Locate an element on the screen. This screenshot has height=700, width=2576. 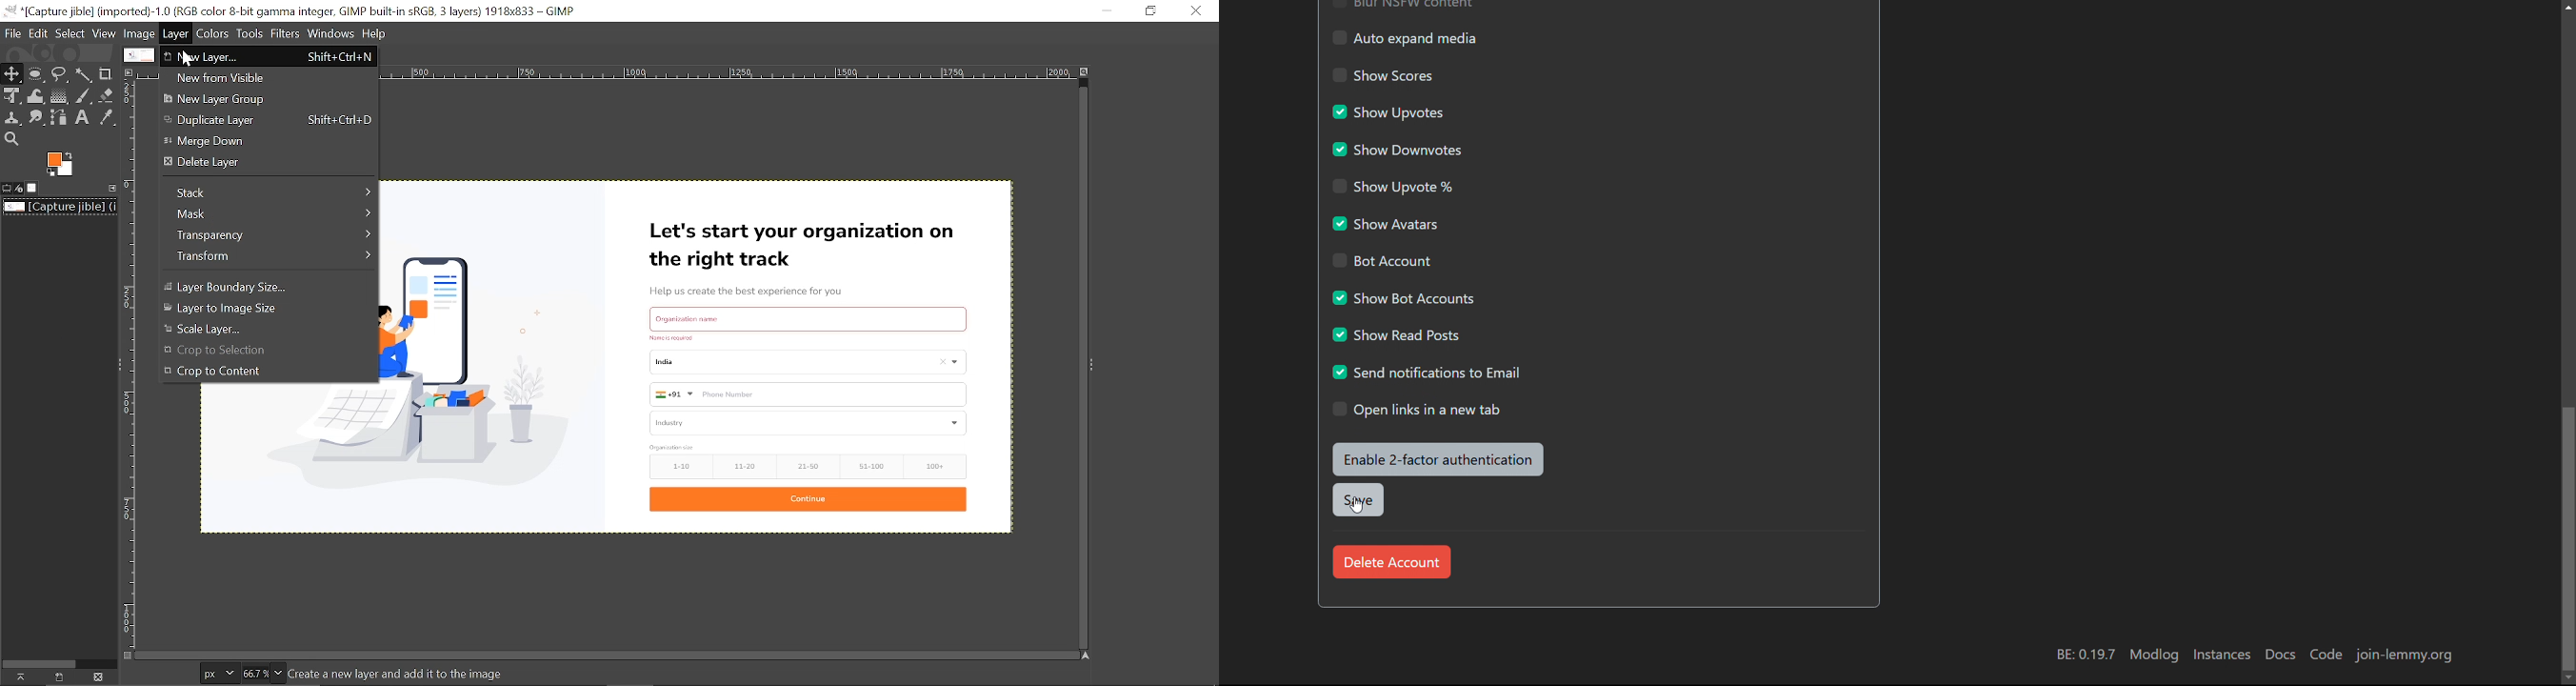
auto expand media is located at coordinates (1404, 37).